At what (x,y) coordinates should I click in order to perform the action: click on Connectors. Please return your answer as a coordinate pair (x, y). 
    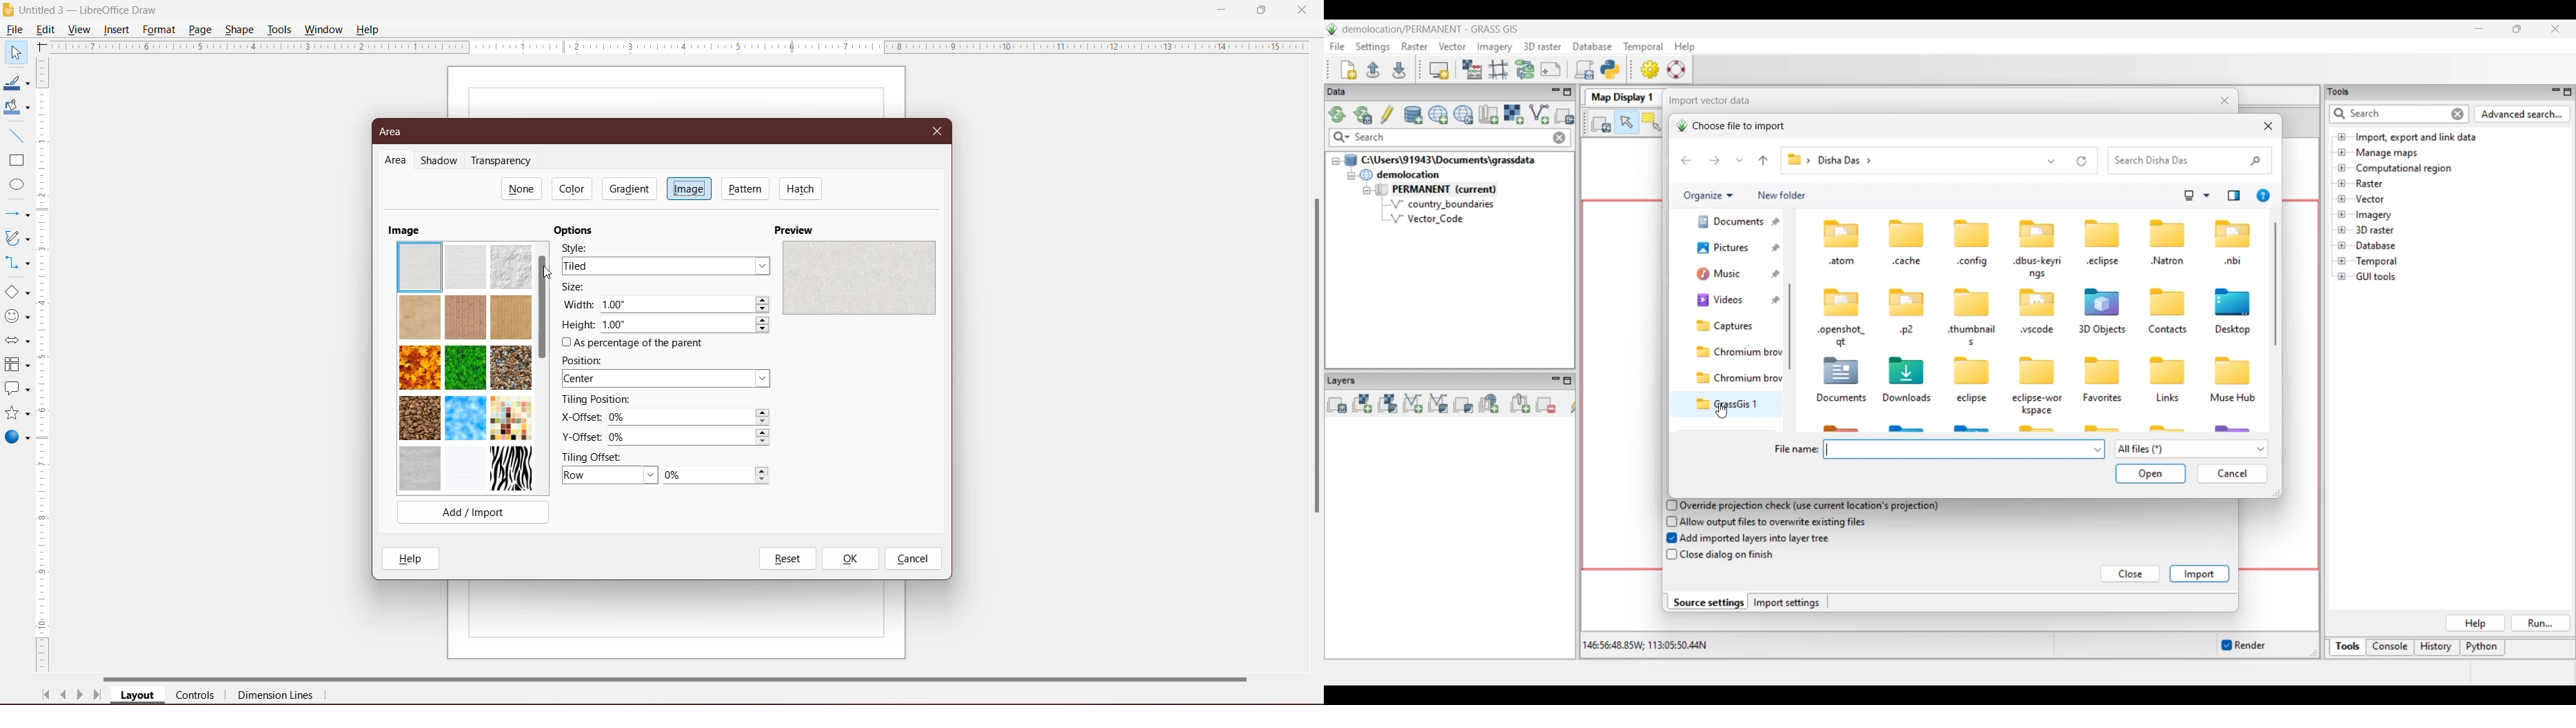
    Looking at the image, I should click on (16, 264).